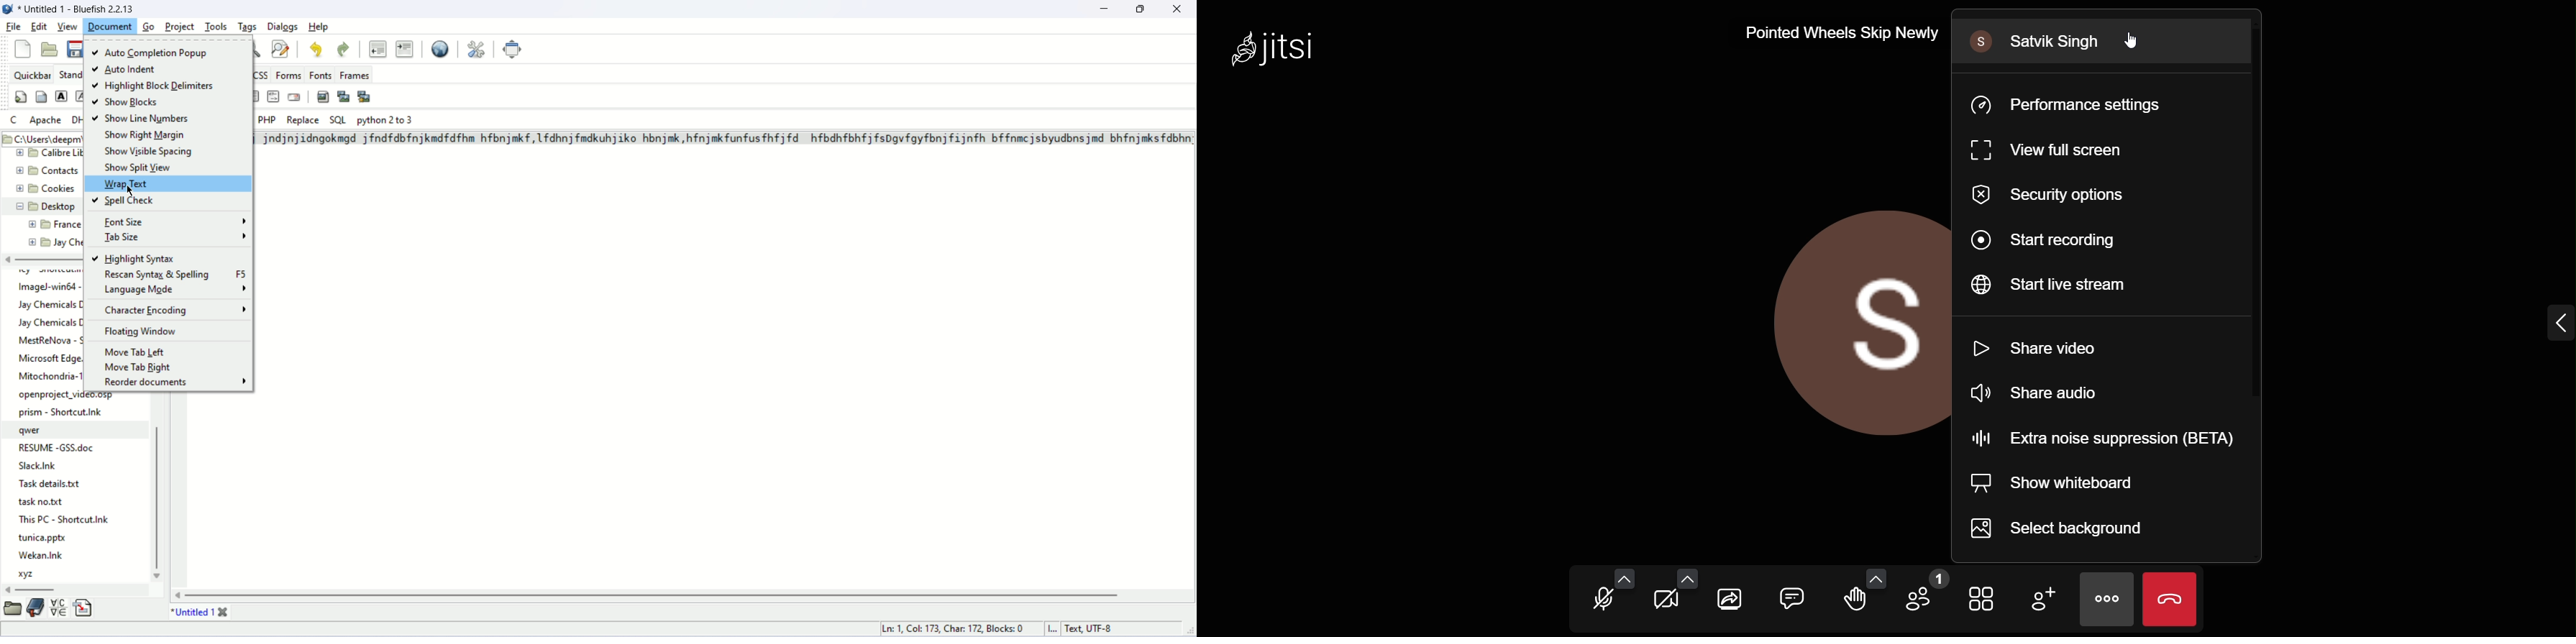  What do you see at coordinates (22, 49) in the screenshot?
I see `new` at bounding box center [22, 49].